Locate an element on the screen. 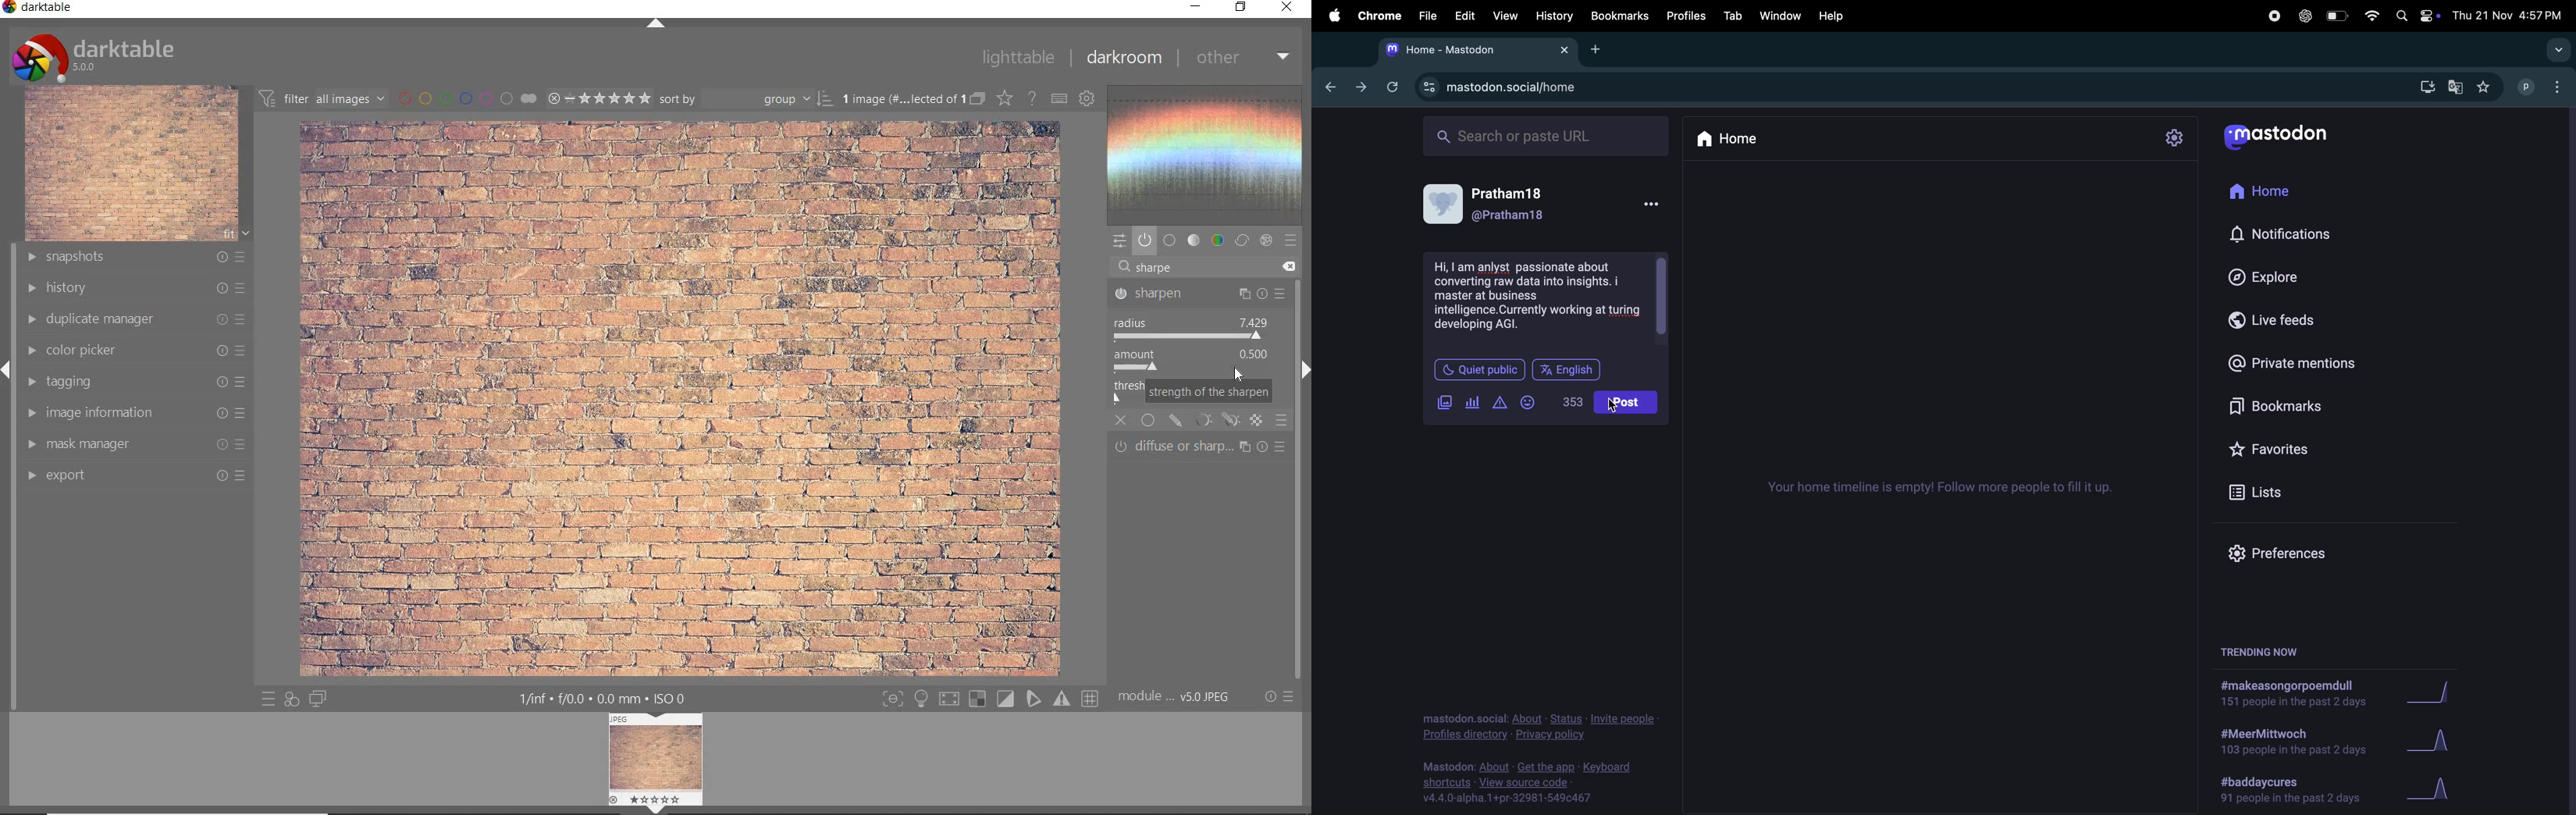 Image resolution: width=2576 pixels, height=840 pixels. MASKING OPTIONS is located at coordinates (1214, 421).